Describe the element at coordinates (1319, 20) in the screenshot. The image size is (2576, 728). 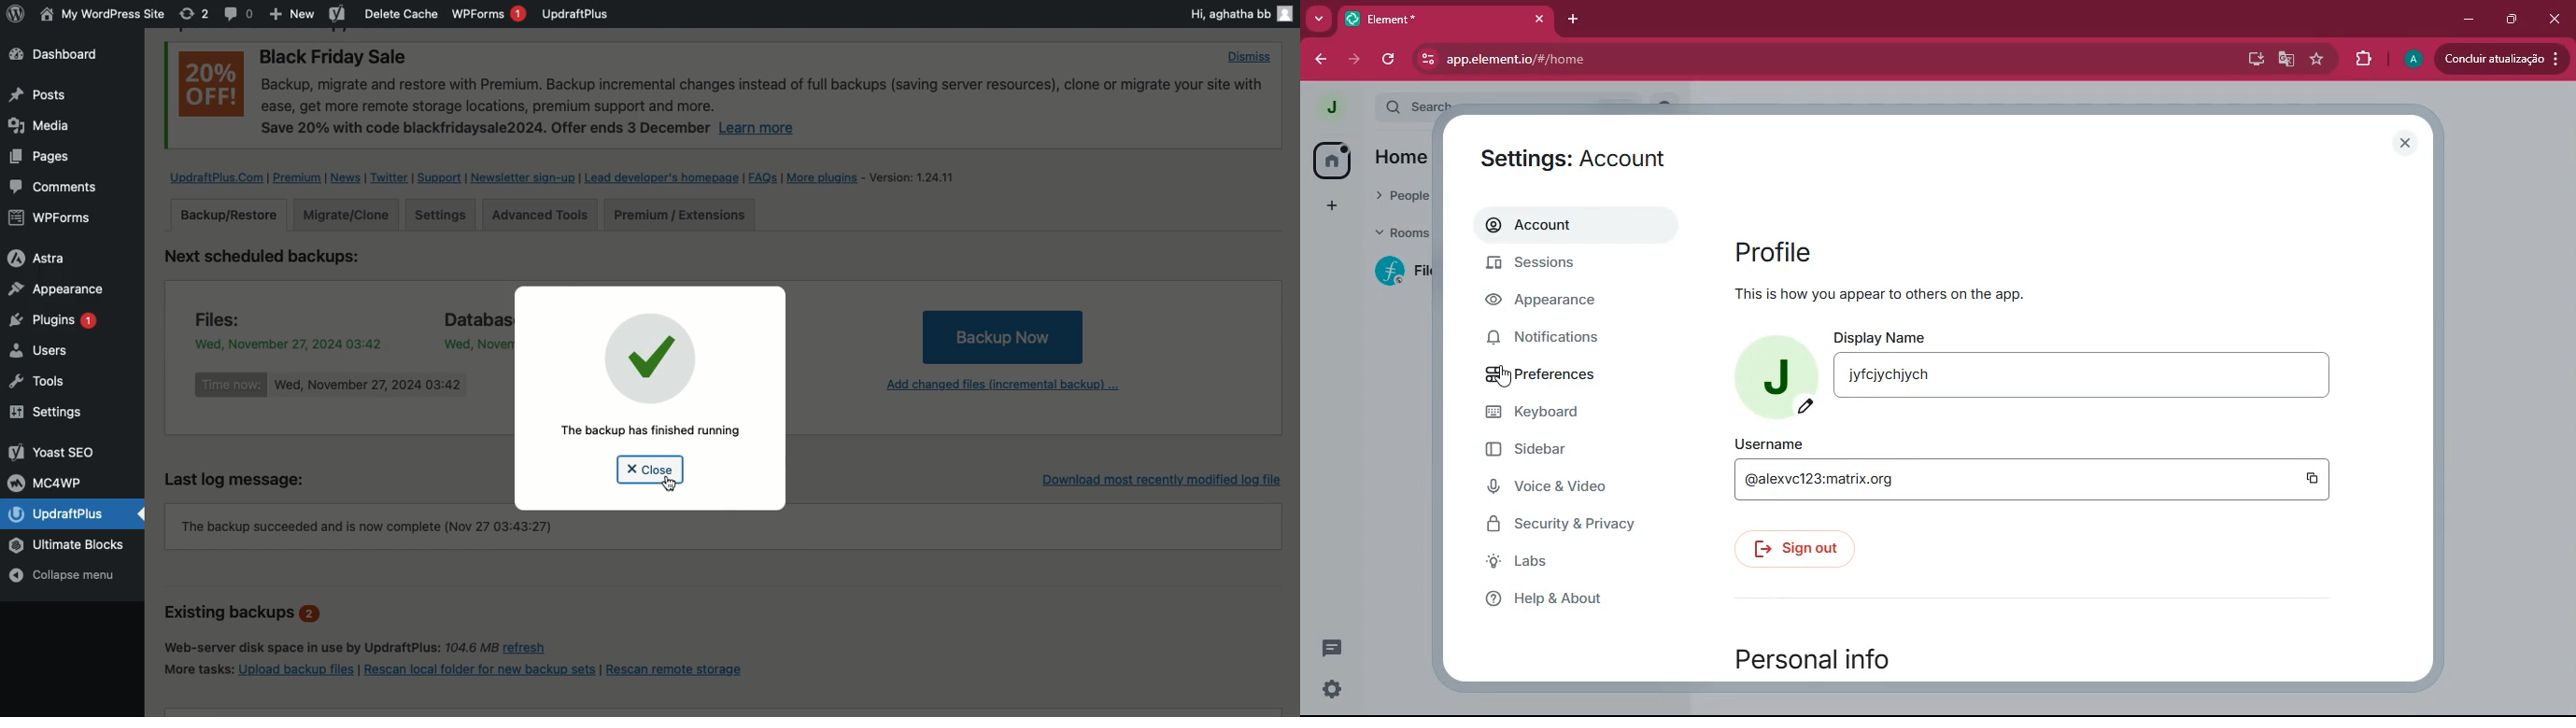
I see `search tabs` at that location.